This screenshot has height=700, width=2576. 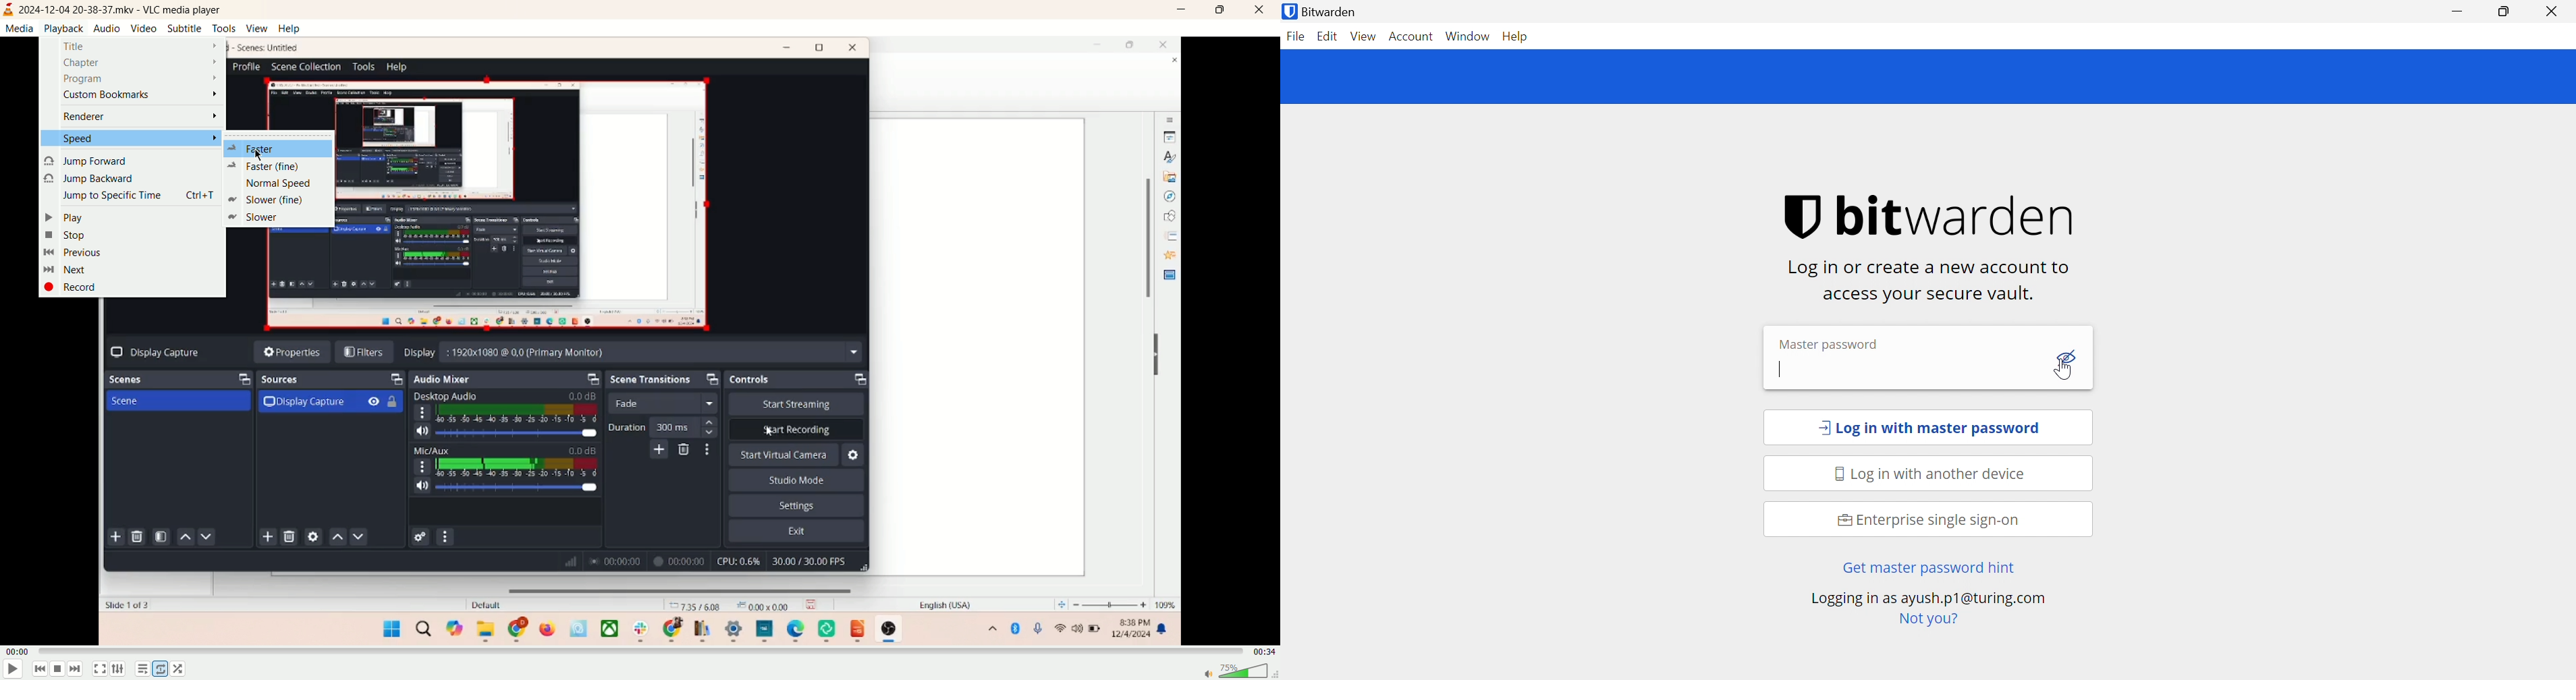 What do you see at coordinates (141, 78) in the screenshot?
I see `program` at bounding box center [141, 78].